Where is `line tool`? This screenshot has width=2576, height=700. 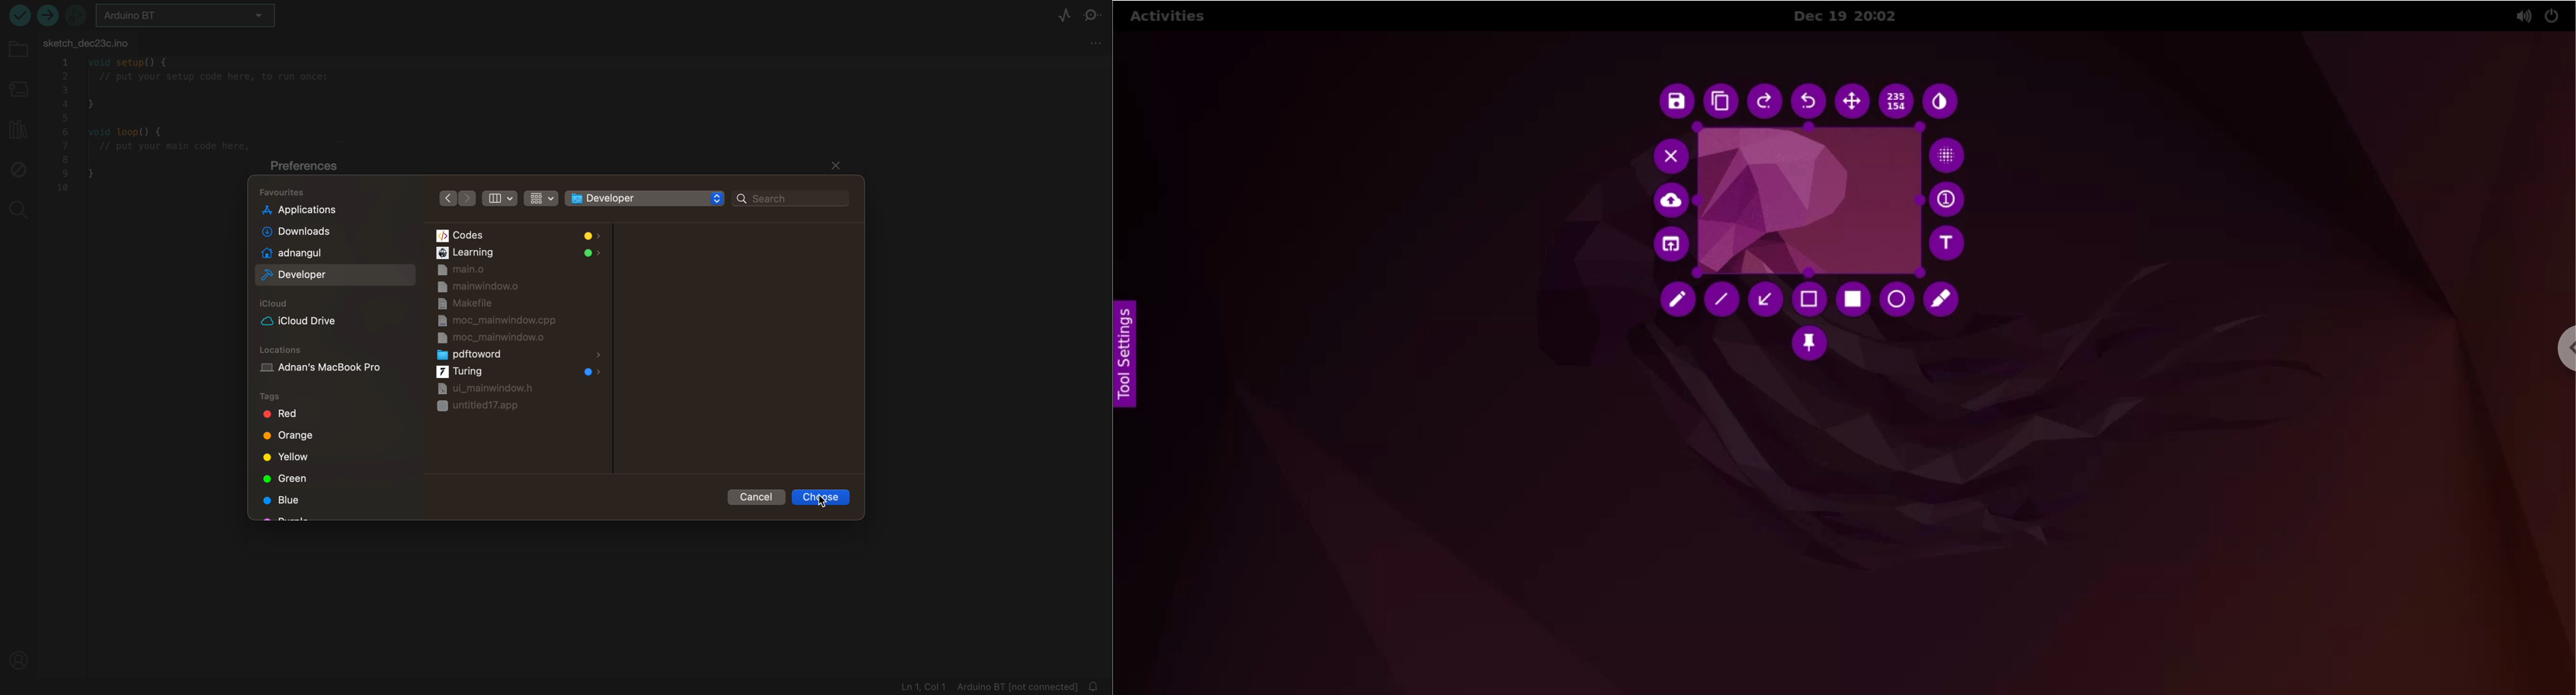
line tool is located at coordinates (1721, 301).